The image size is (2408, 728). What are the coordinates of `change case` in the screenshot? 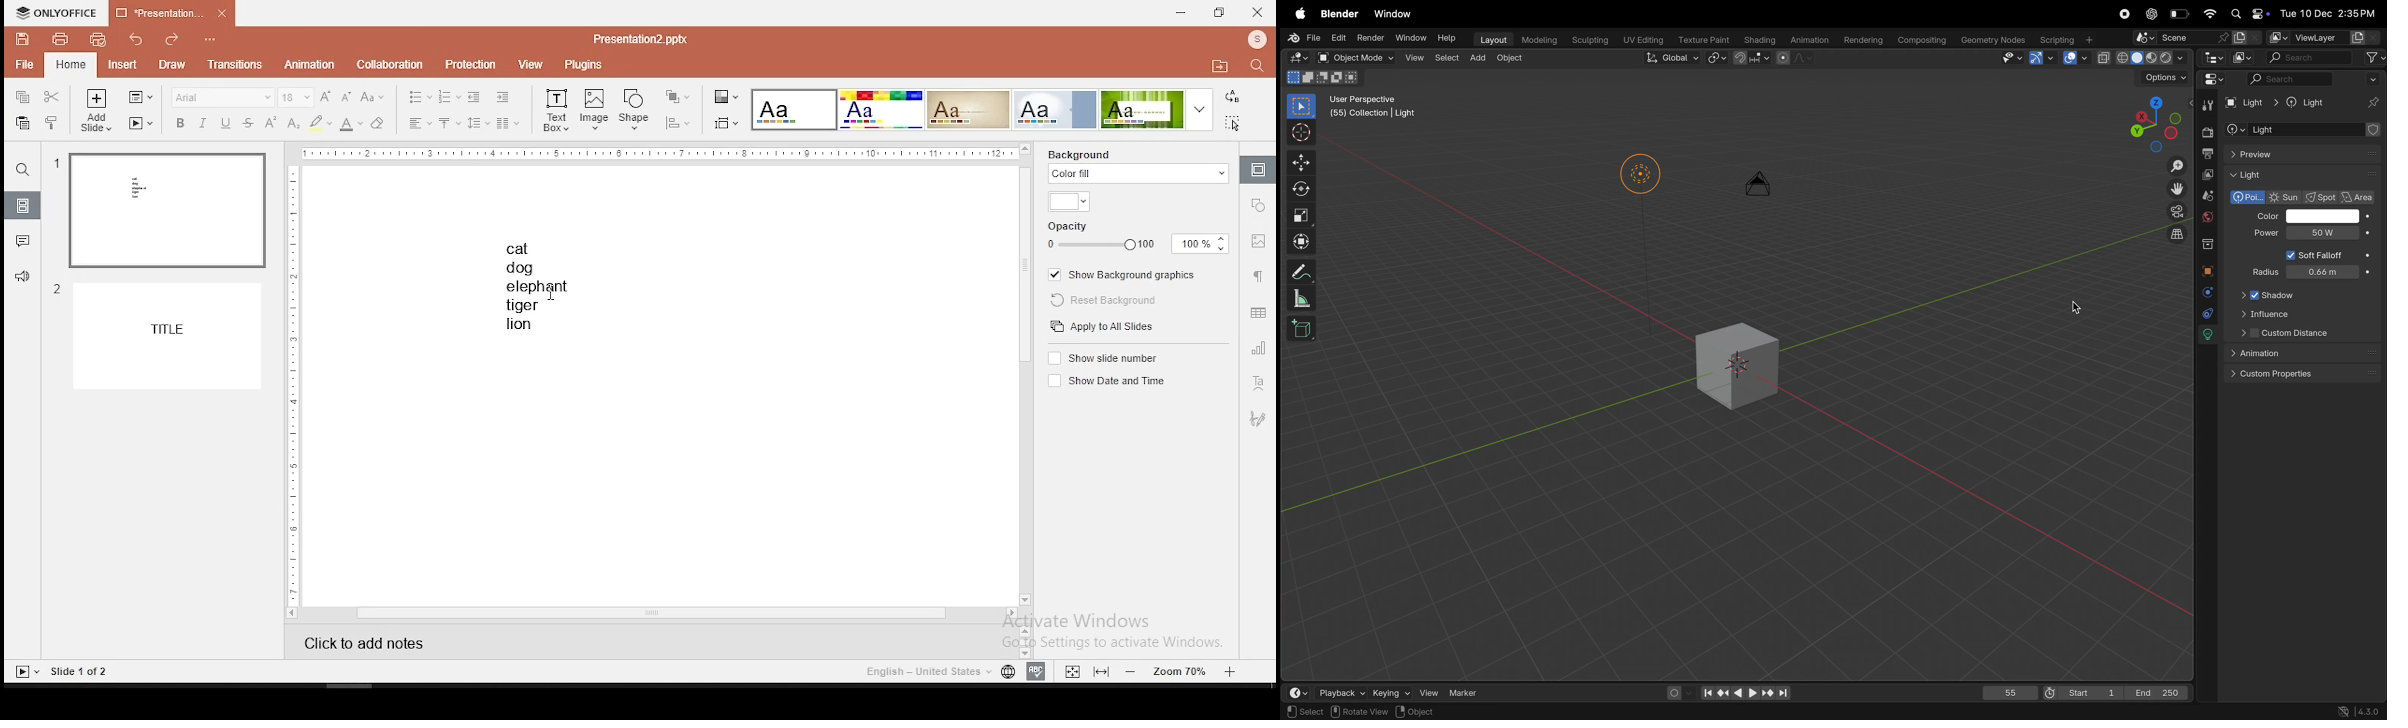 It's located at (373, 97).